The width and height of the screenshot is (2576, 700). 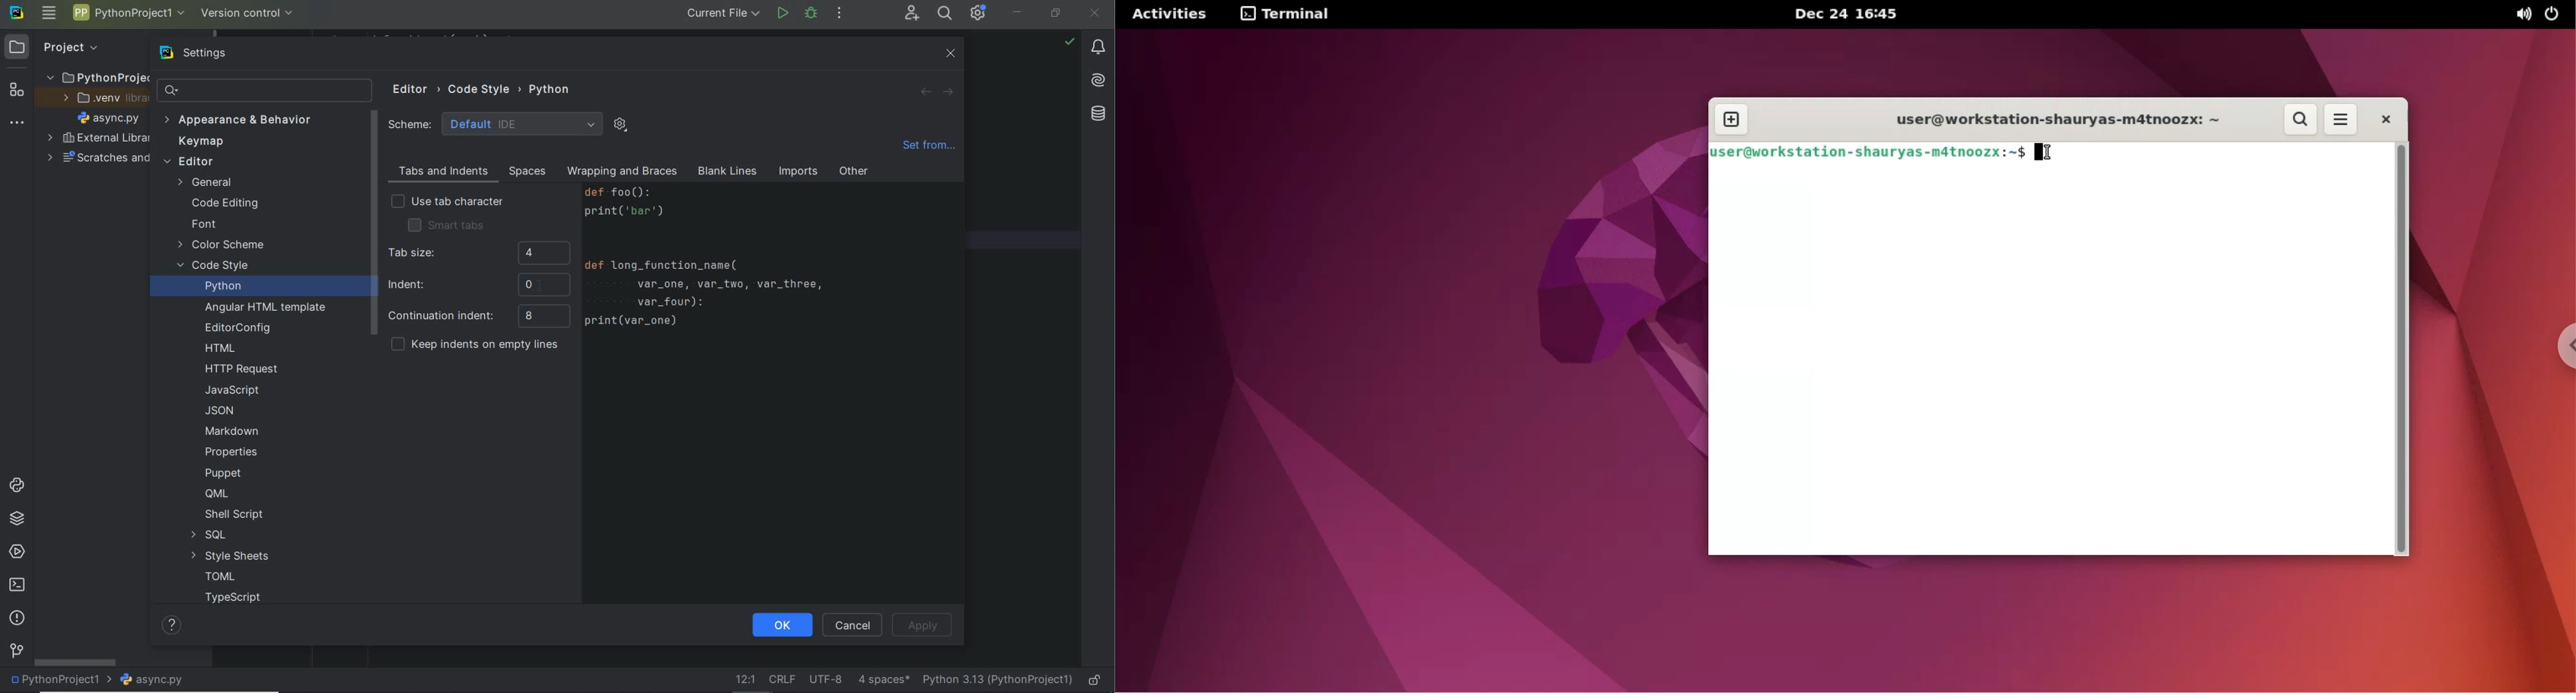 I want to click on HELP, so click(x=173, y=625).